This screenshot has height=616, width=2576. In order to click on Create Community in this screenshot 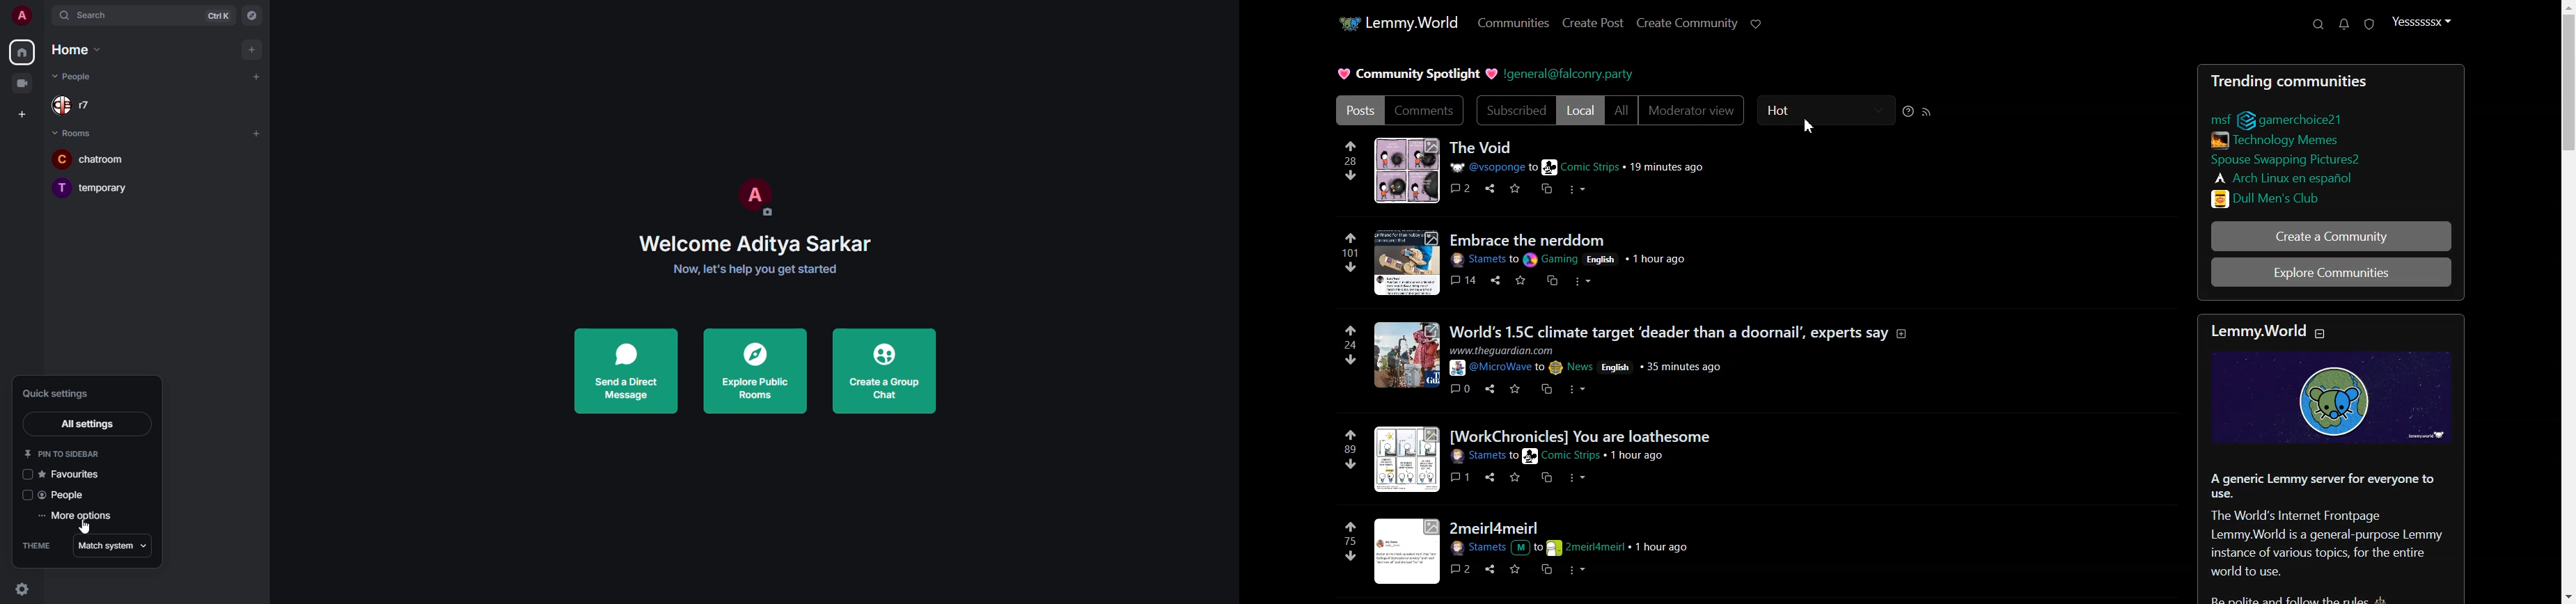, I will do `click(1687, 23)`.